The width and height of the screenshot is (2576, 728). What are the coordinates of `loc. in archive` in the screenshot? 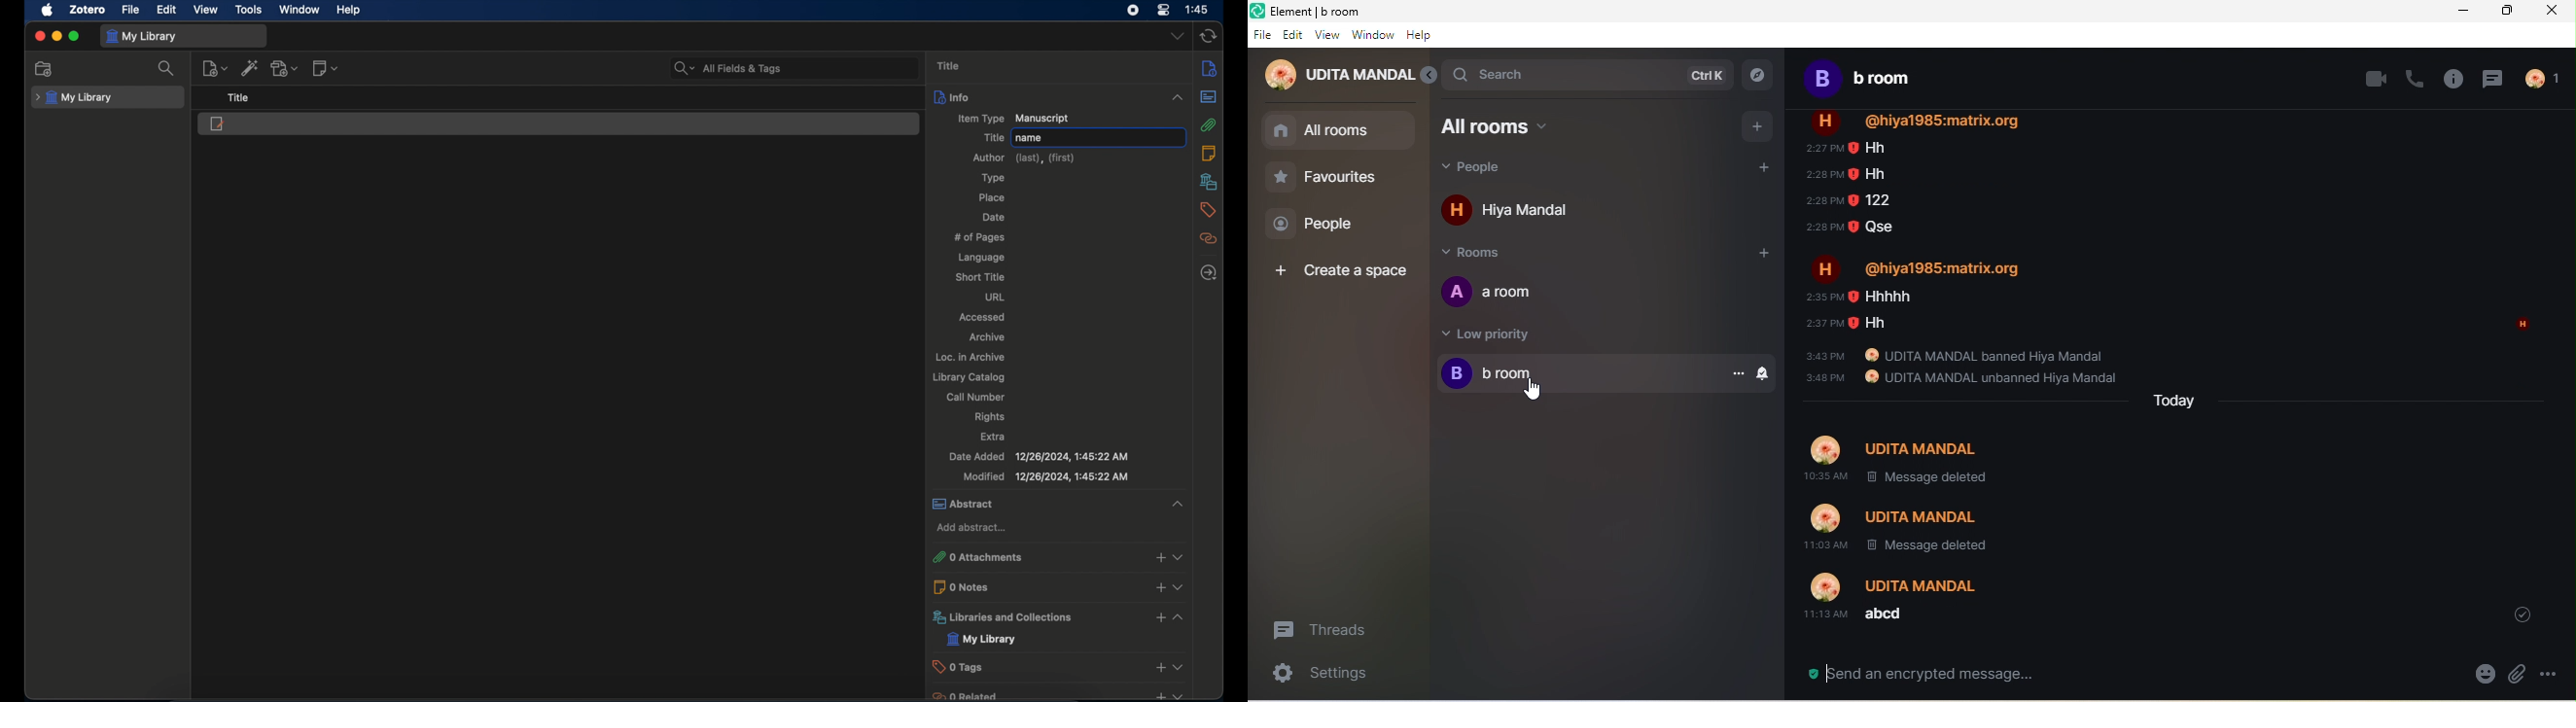 It's located at (971, 357).